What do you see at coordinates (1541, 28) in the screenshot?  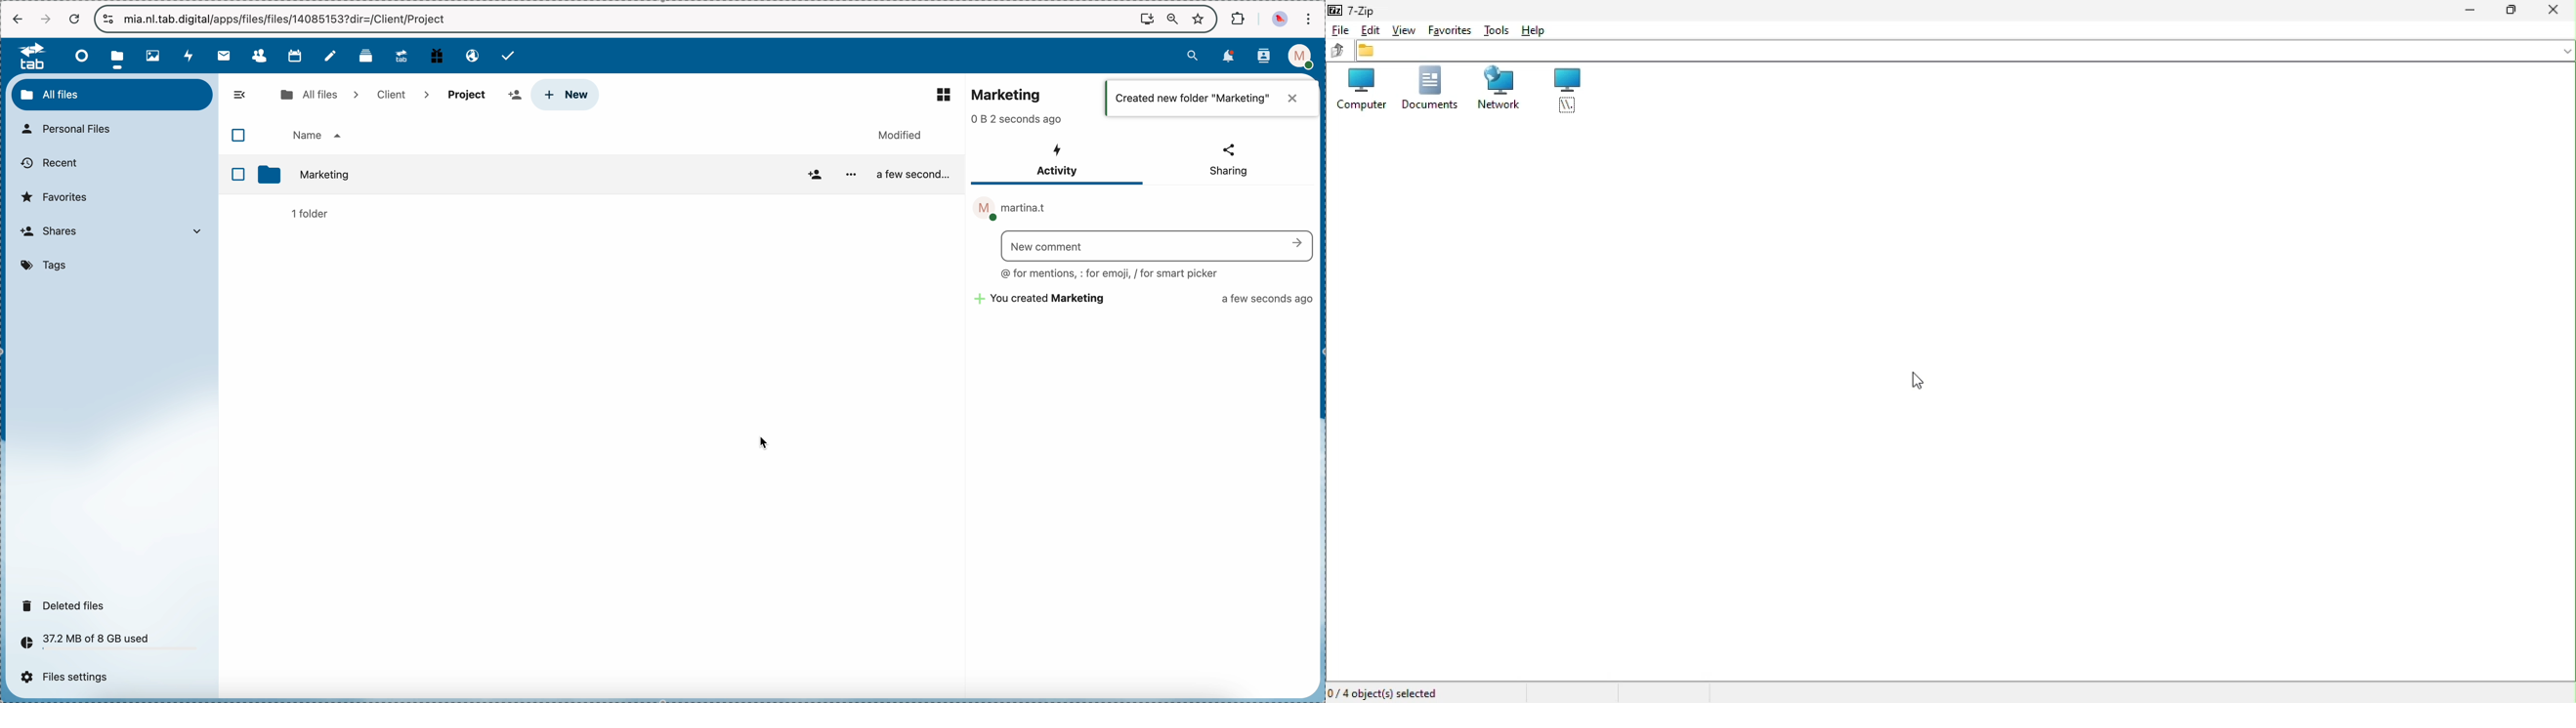 I see `Help` at bounding box center [1541, 28].